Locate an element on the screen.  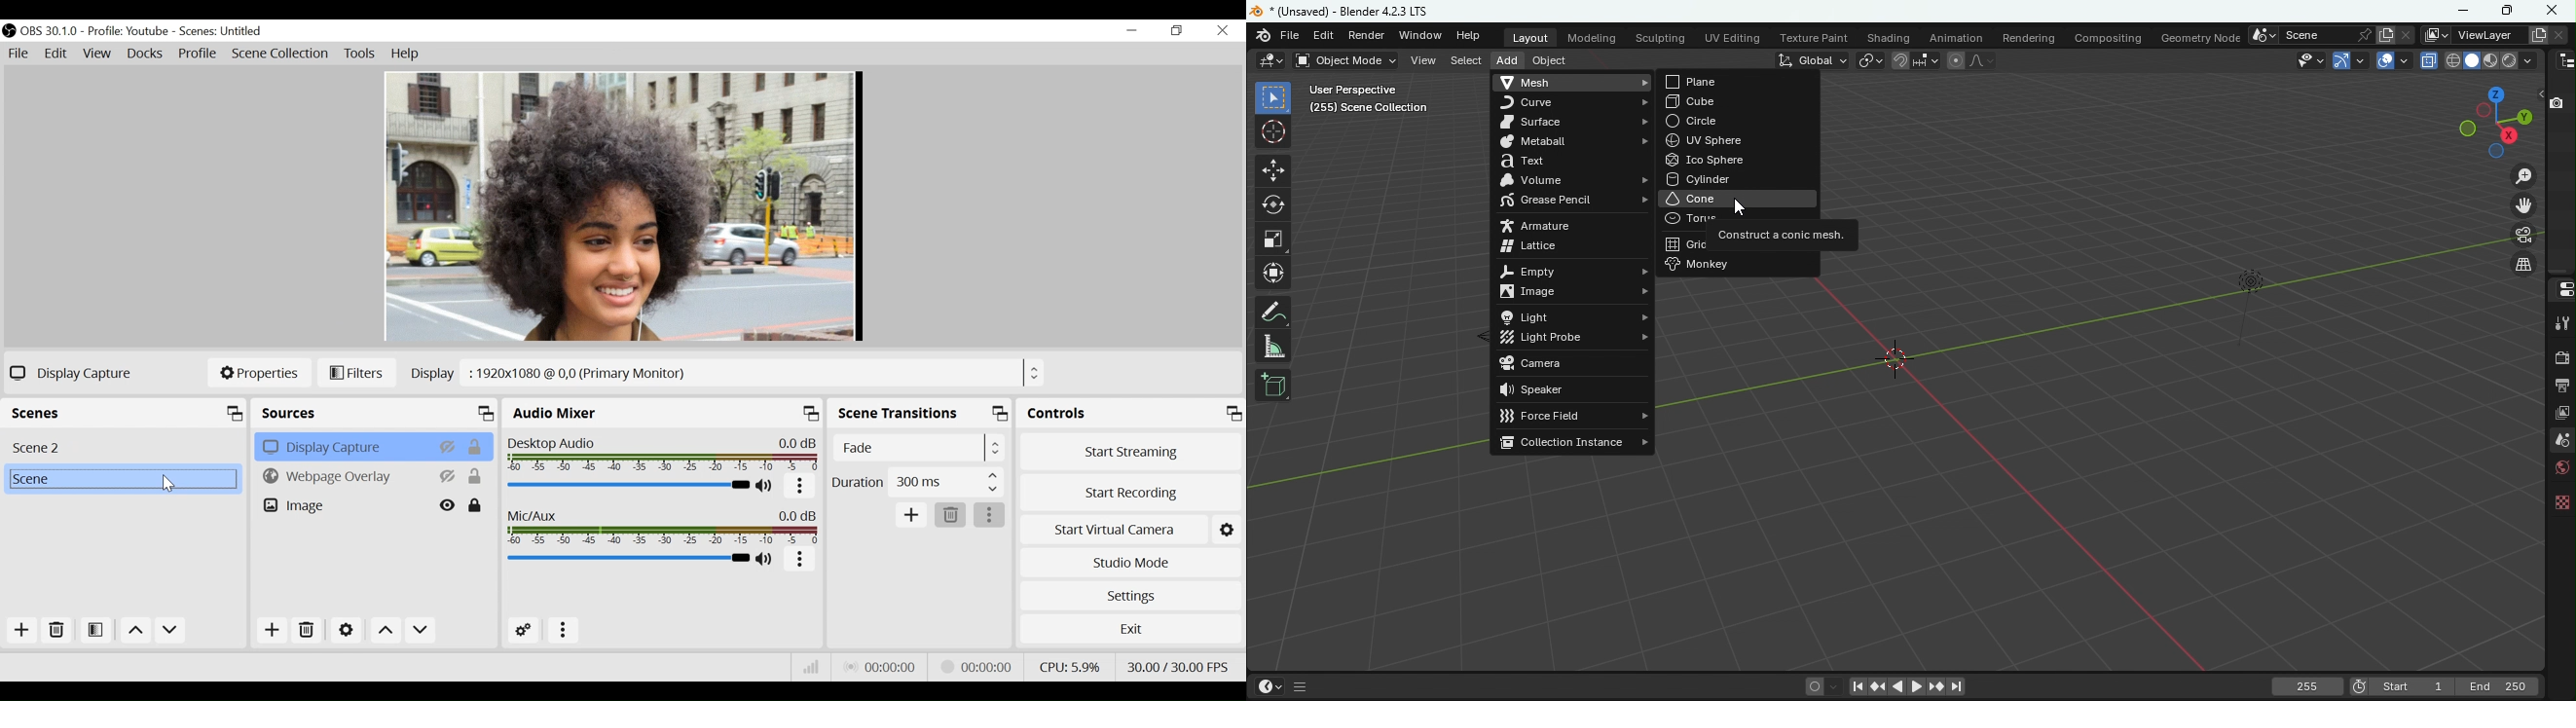
(un)lock is located at coordinates (476, 446).